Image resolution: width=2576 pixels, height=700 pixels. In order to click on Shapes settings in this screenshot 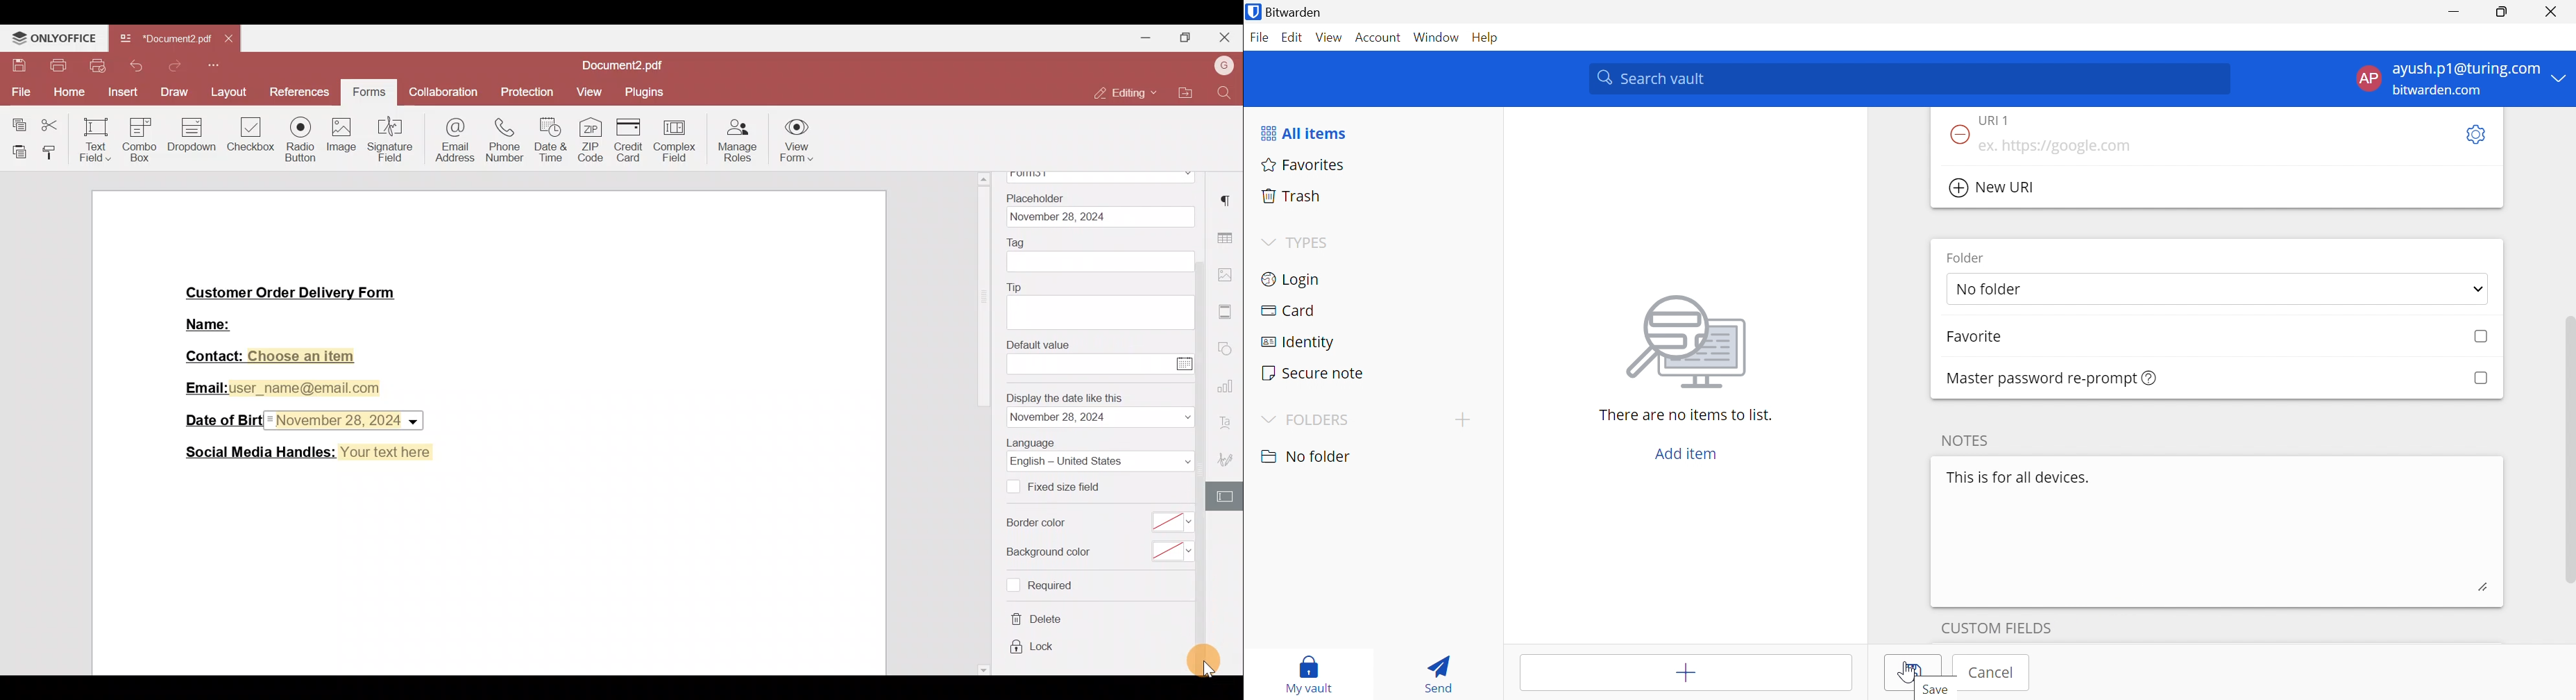, I will do `click(1227, 349)`.